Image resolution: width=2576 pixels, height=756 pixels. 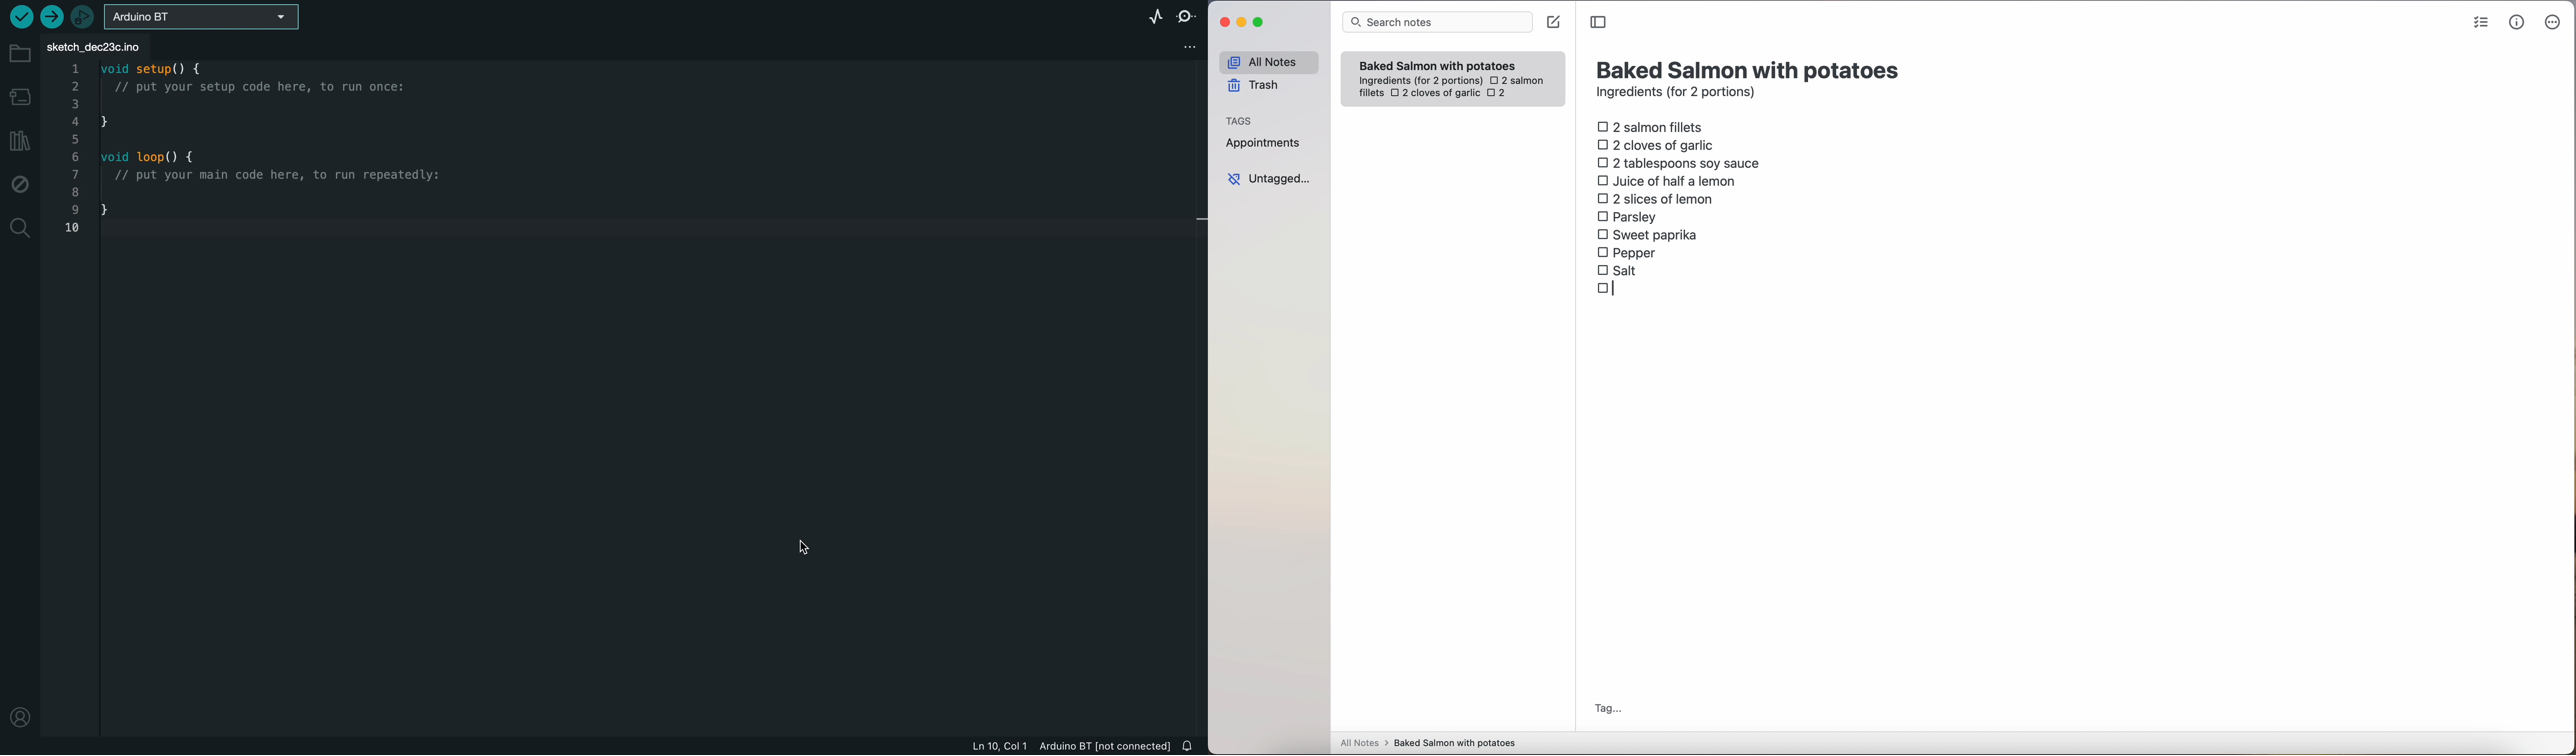 What do you see at coordinates (1608, 288) in the screenshot?
I see `checkbox` at bounding box center [1608, 288].